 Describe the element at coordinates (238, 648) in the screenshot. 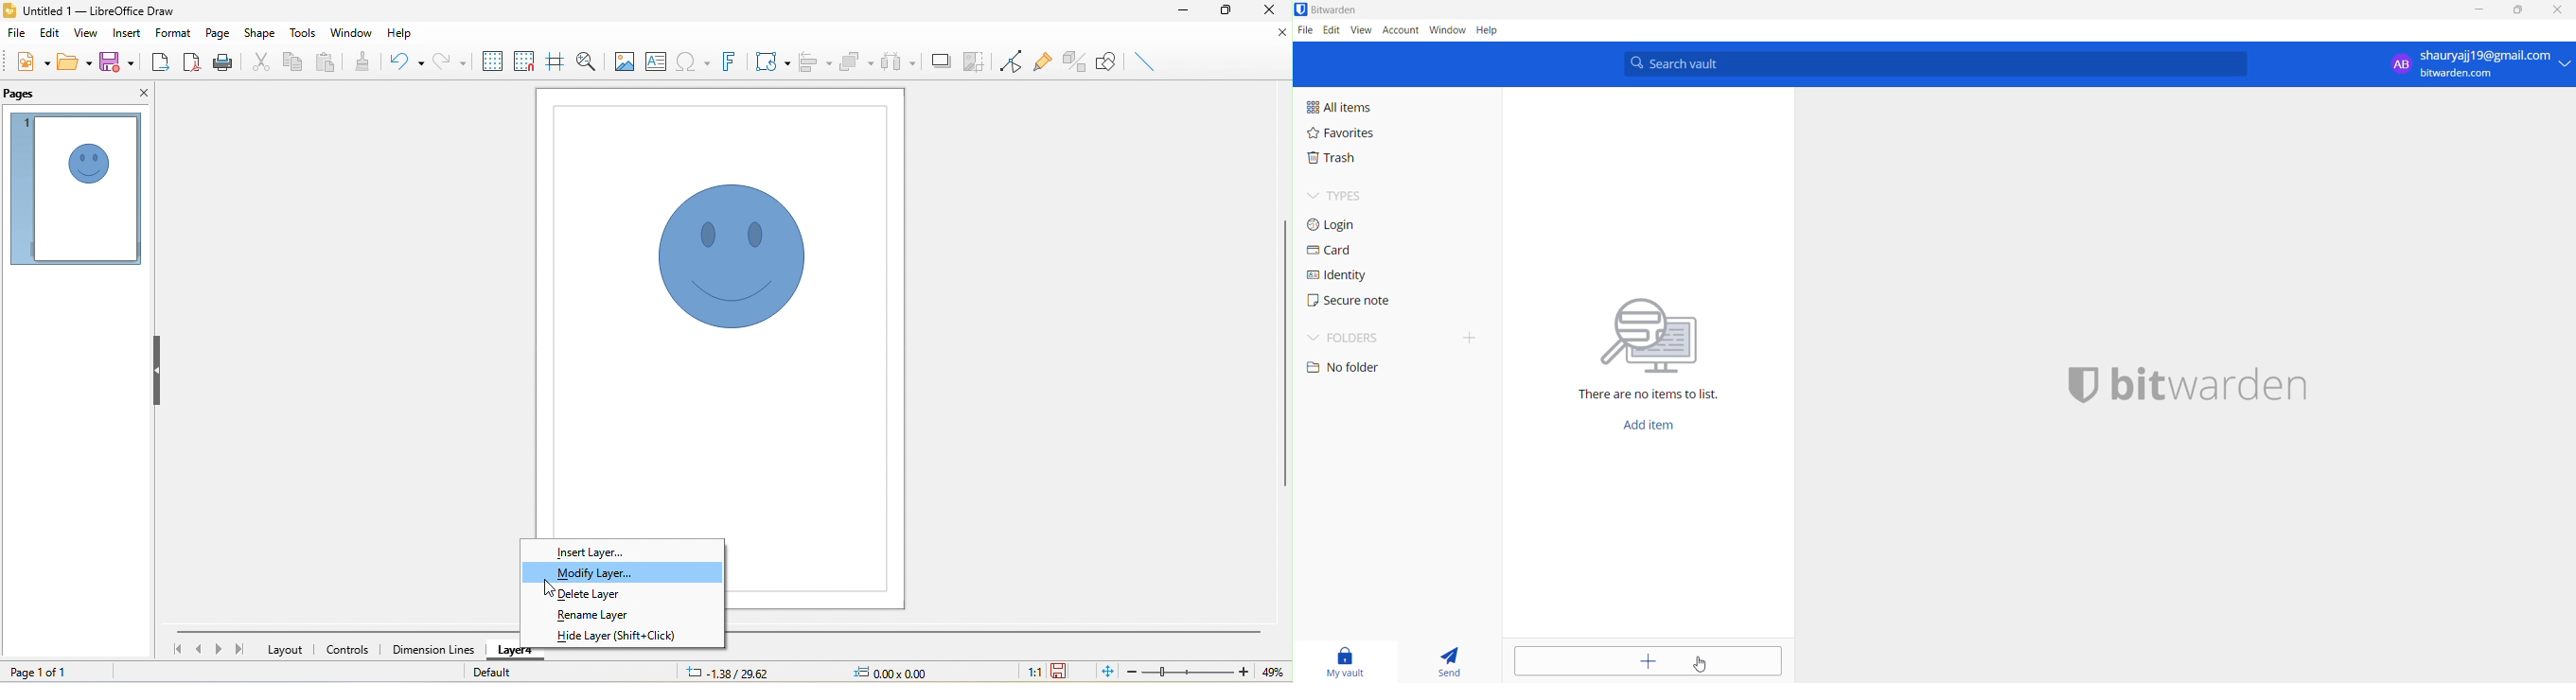

I see `last page` at that location.